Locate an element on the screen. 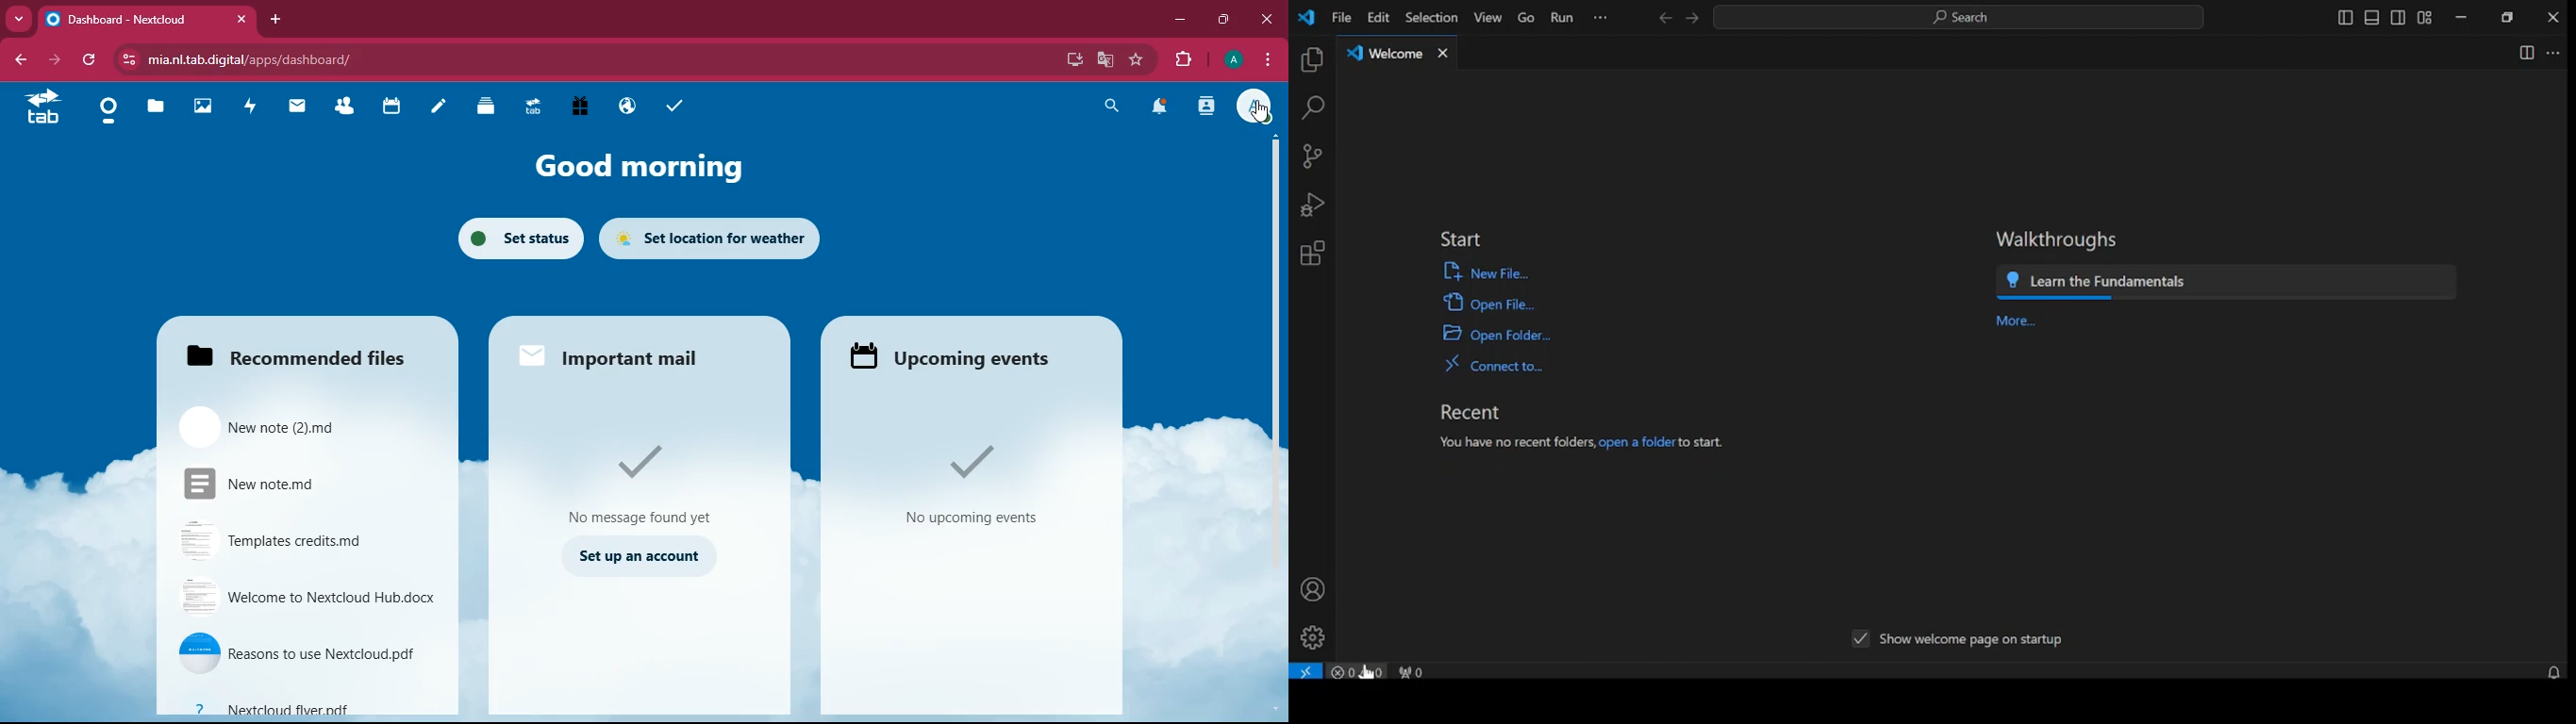  google translate is located at coordinates (1104, 62).